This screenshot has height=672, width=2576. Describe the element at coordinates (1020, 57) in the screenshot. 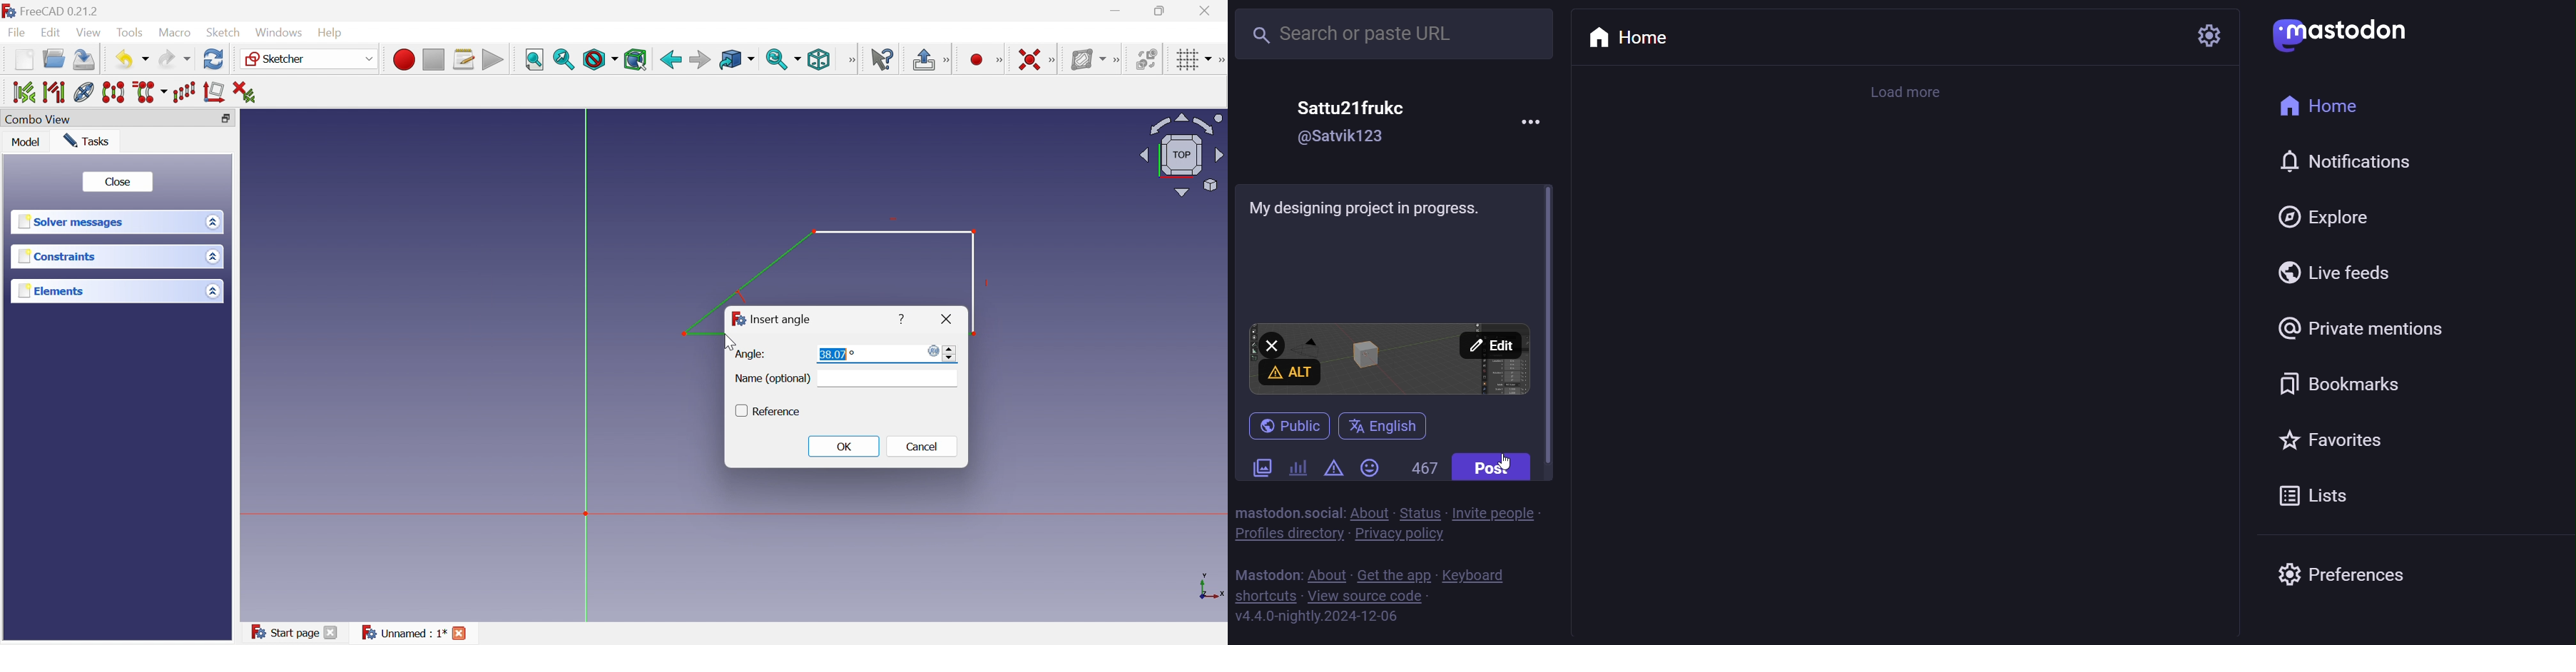

I see `Constraint Horizontally` at that location.